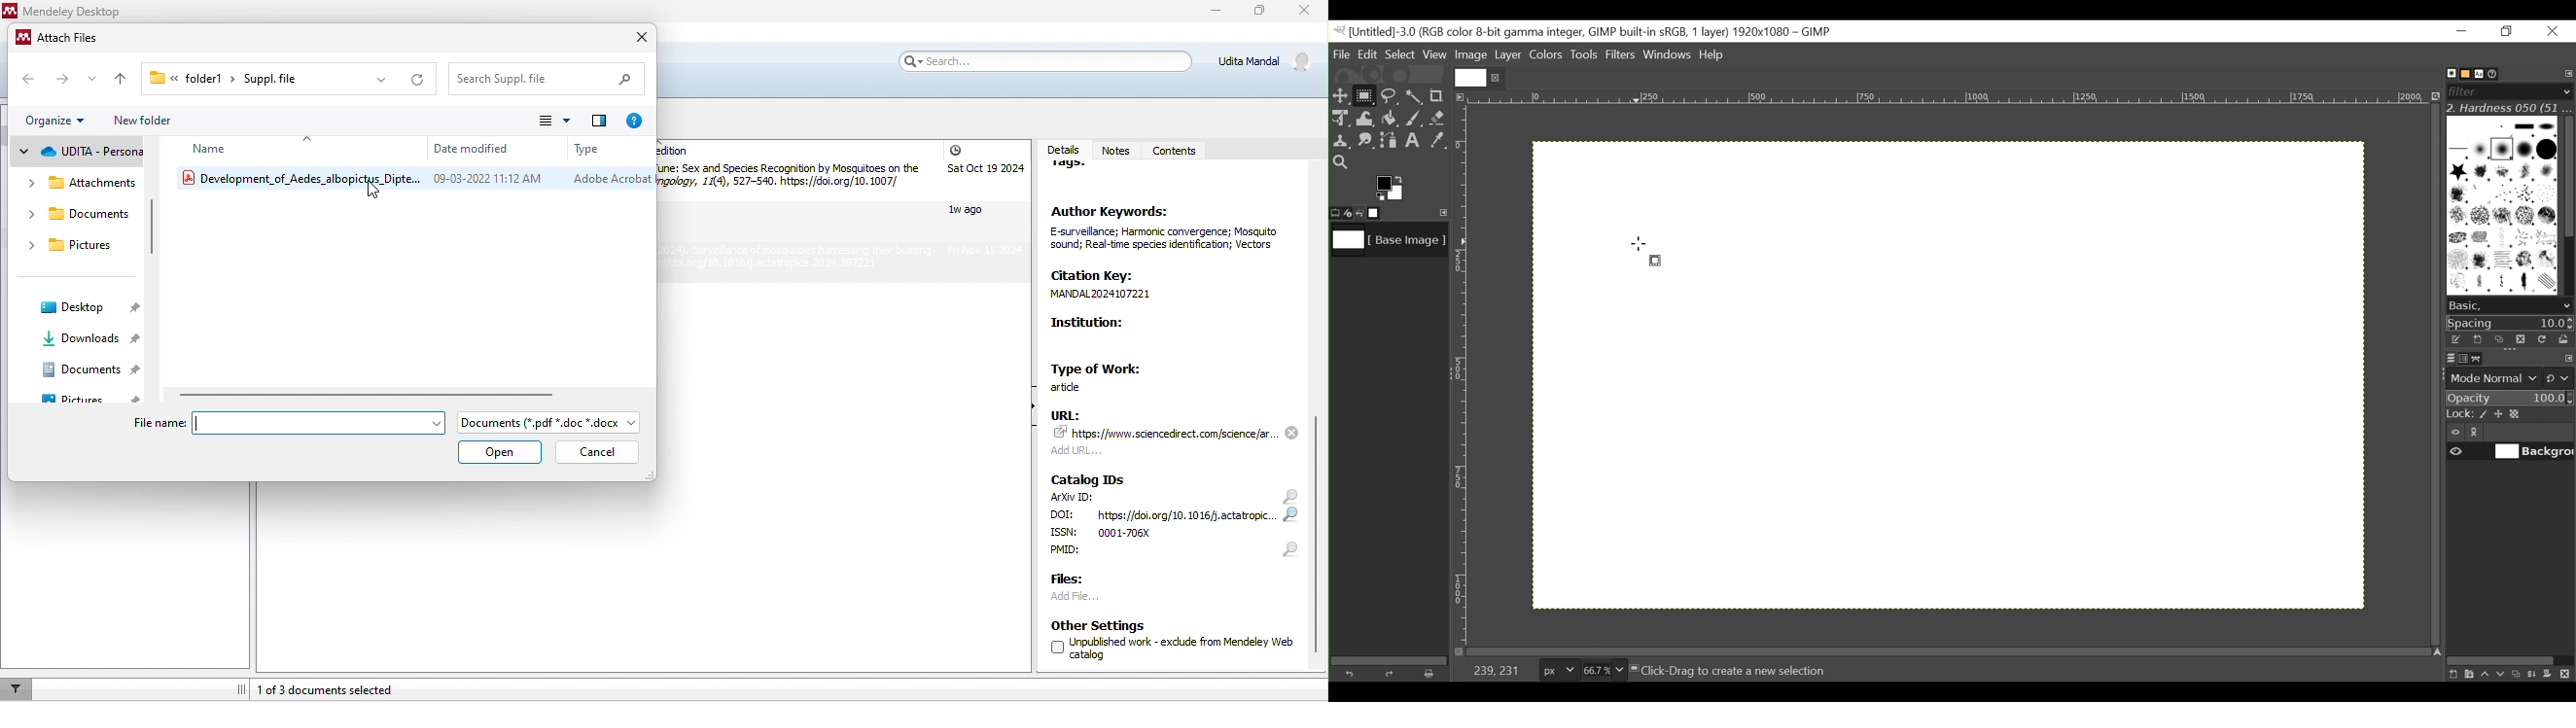 This screenshot has height=728, width=2576. What do you see at coordinates (161, 422) in the screenshot?
I see `file name` at bounding box center [161, 422].